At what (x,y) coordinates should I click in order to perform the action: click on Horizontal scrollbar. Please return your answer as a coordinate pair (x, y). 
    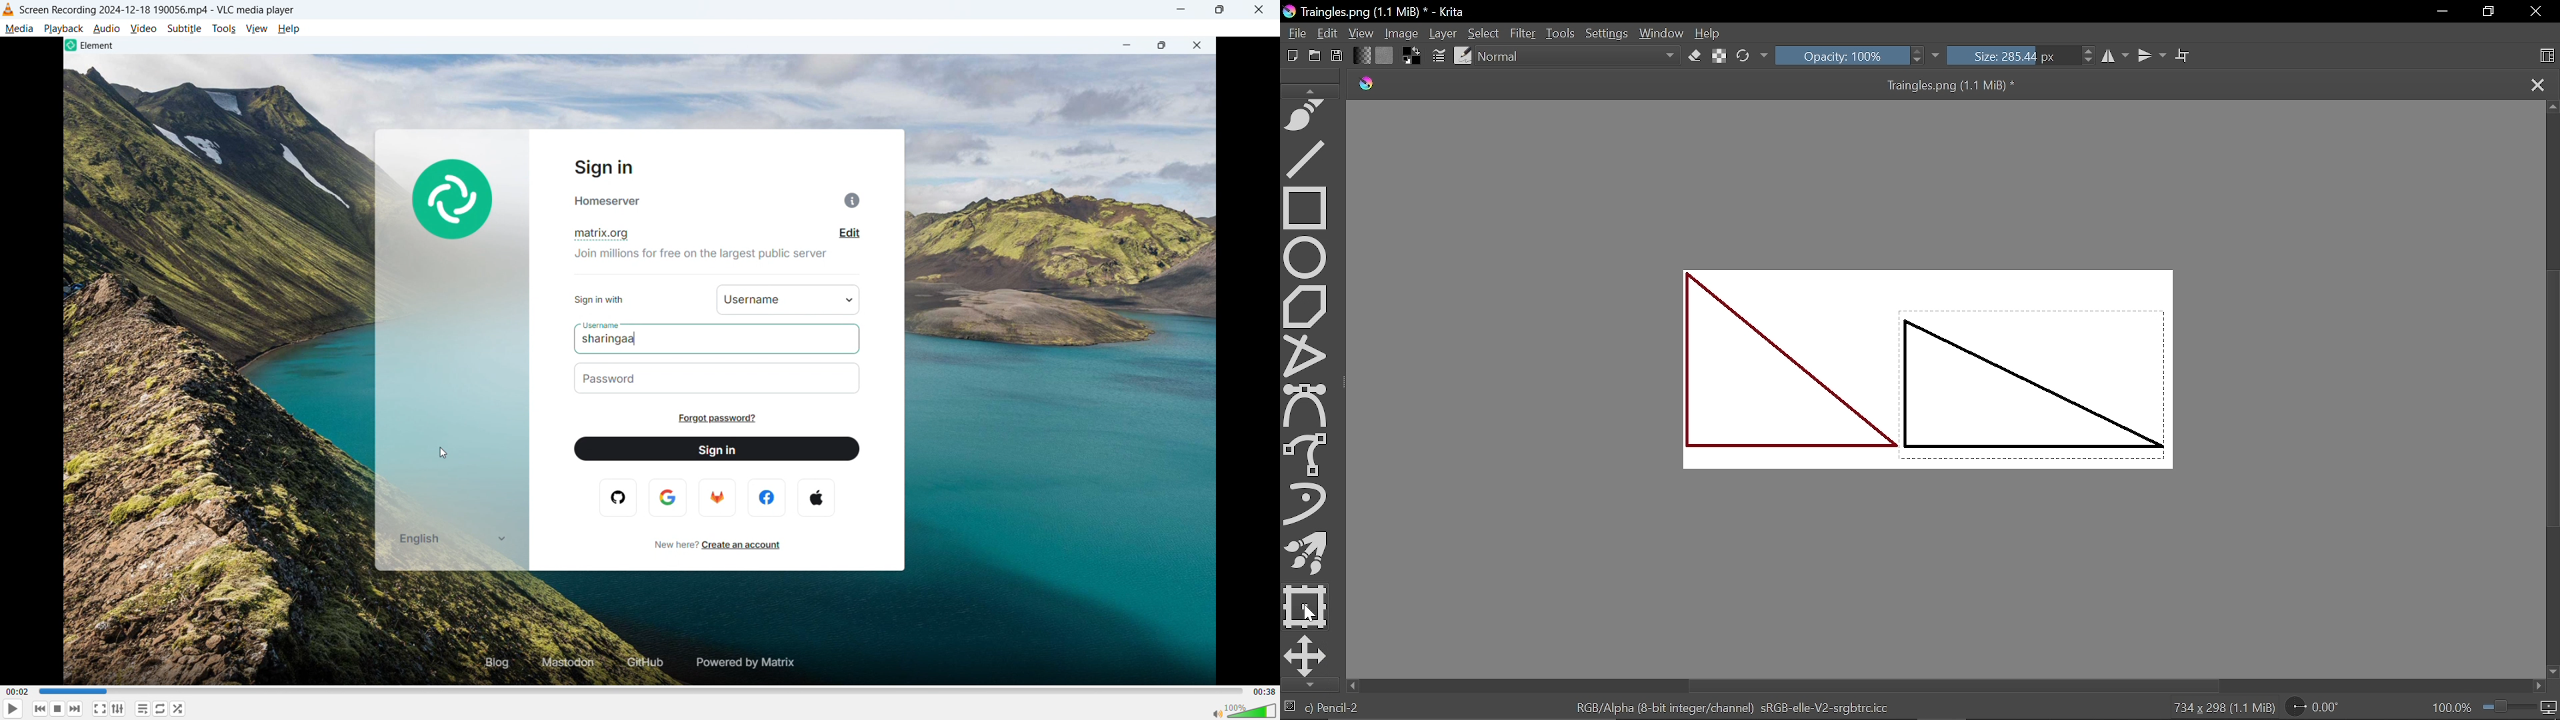
    Looking at the image, I should click on (1955, 686).